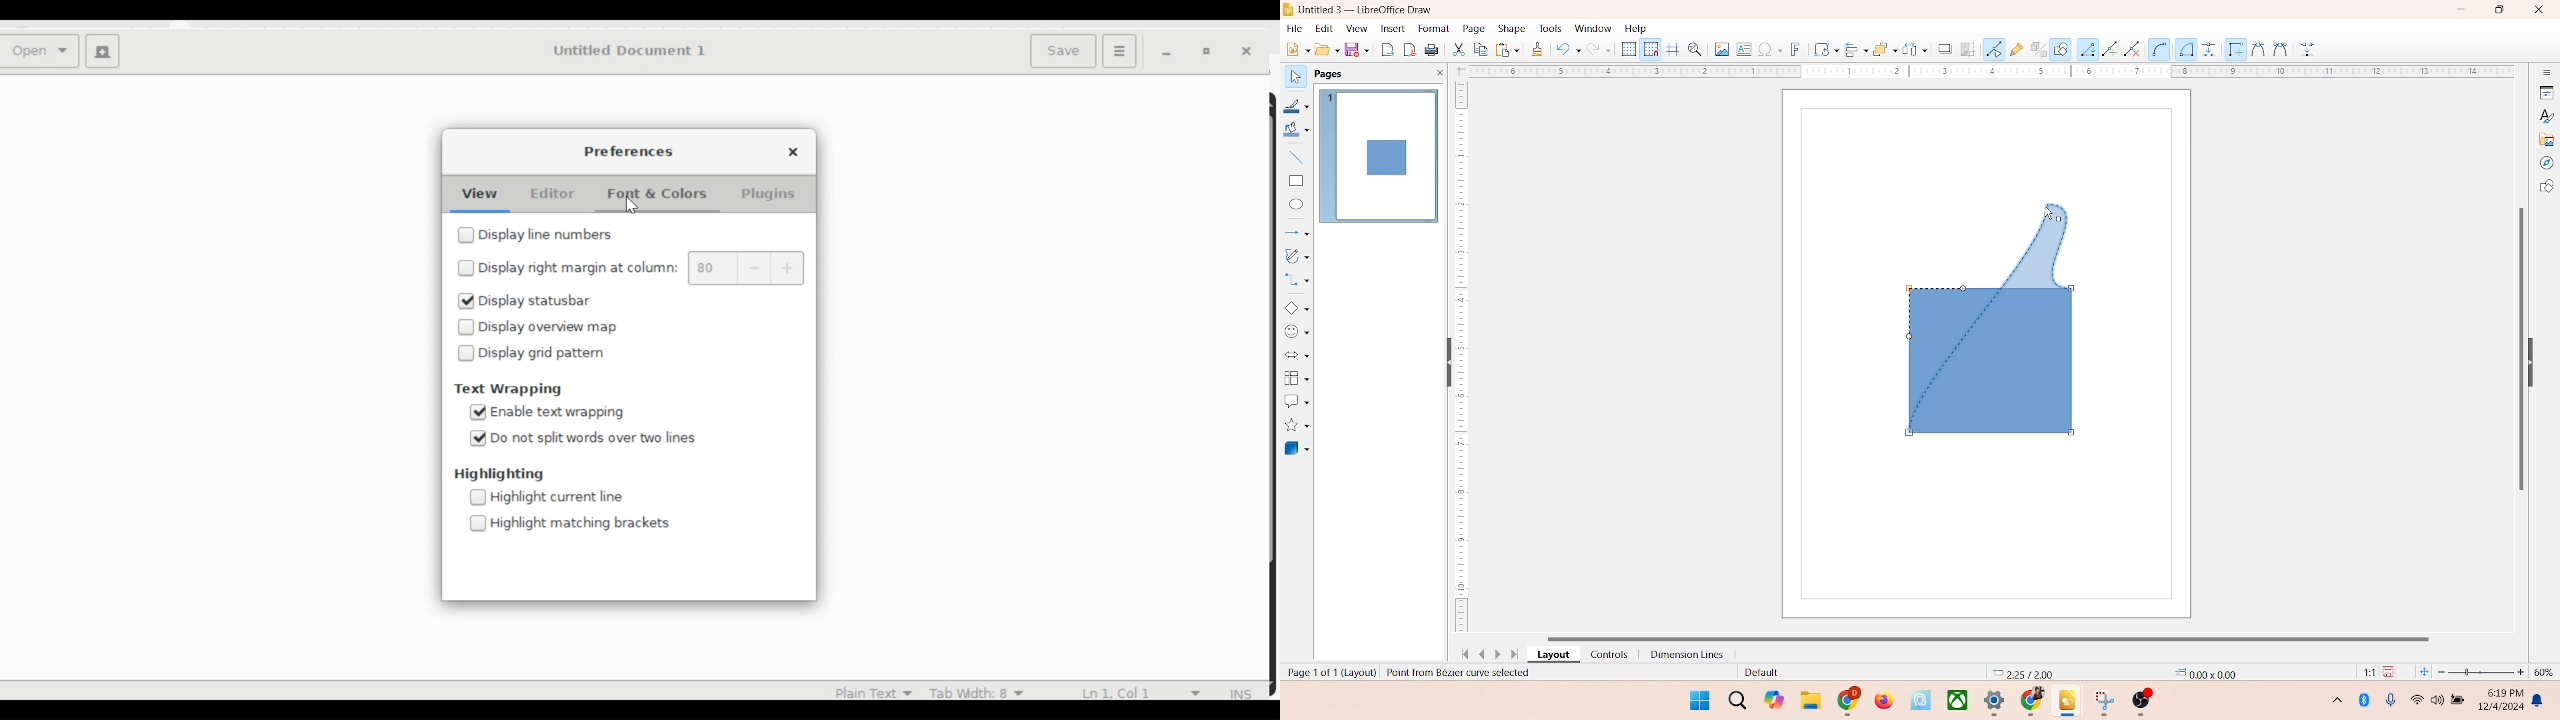  Describe the element at coordinates (1325, 49) in the screenshot. I see `open` at that location.